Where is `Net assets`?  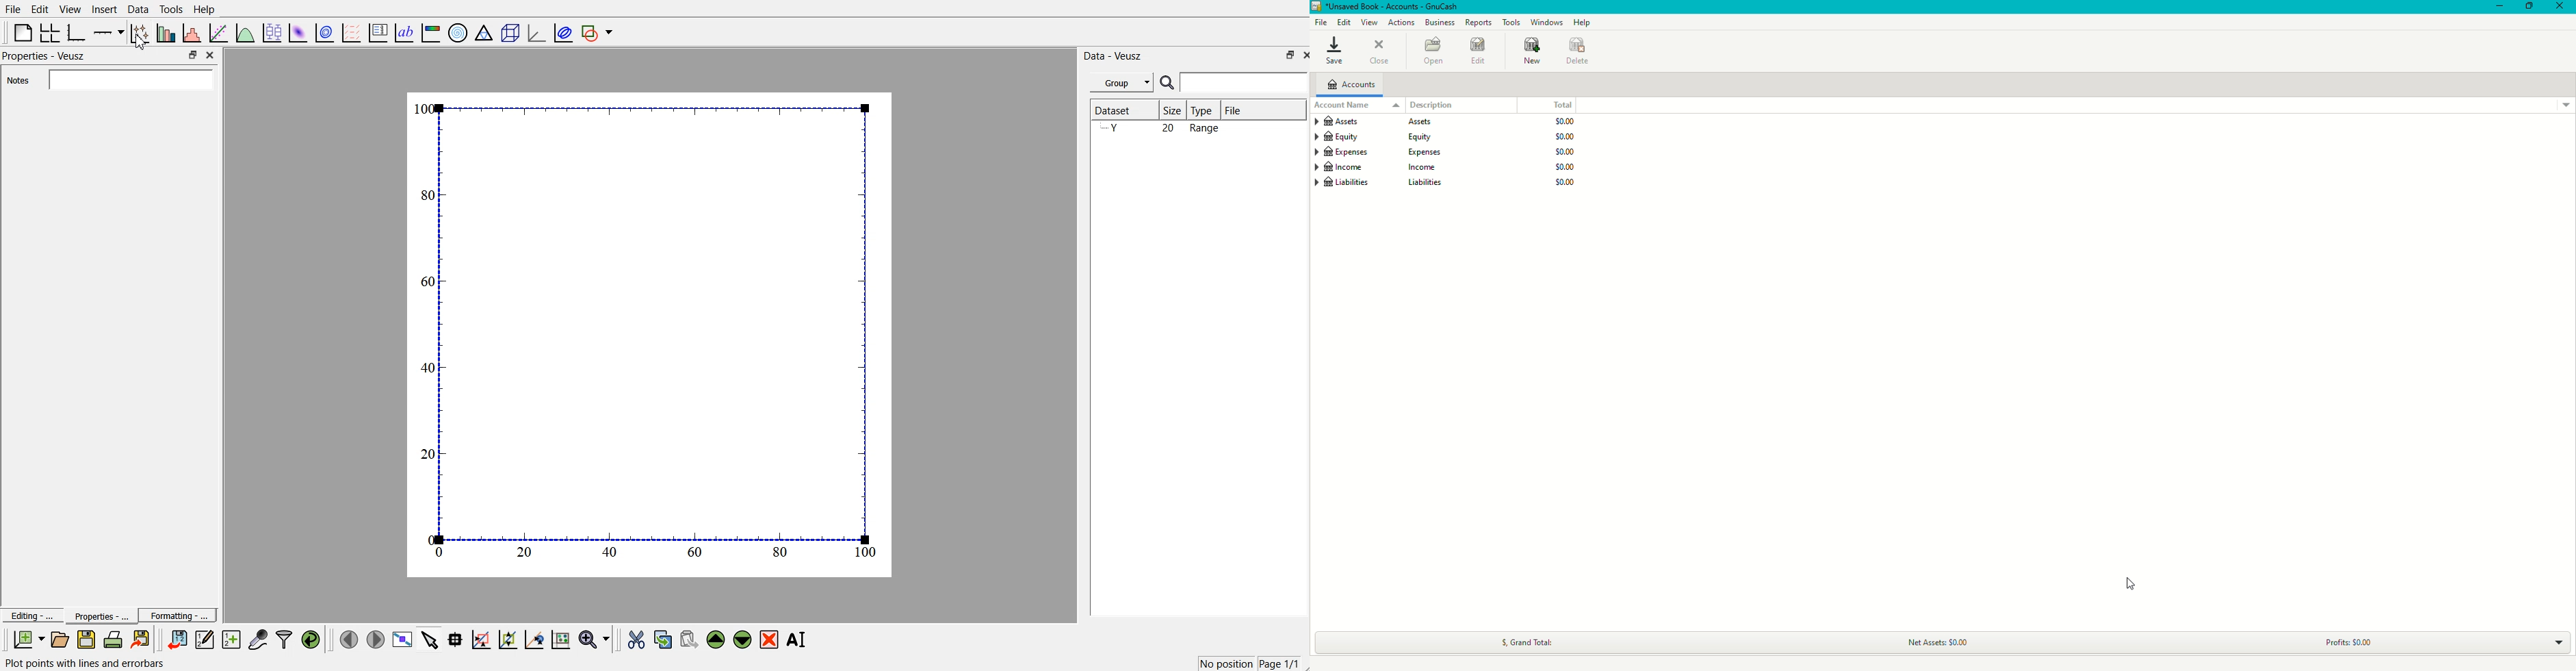 Net assets is located at coordinates (1939, 642).